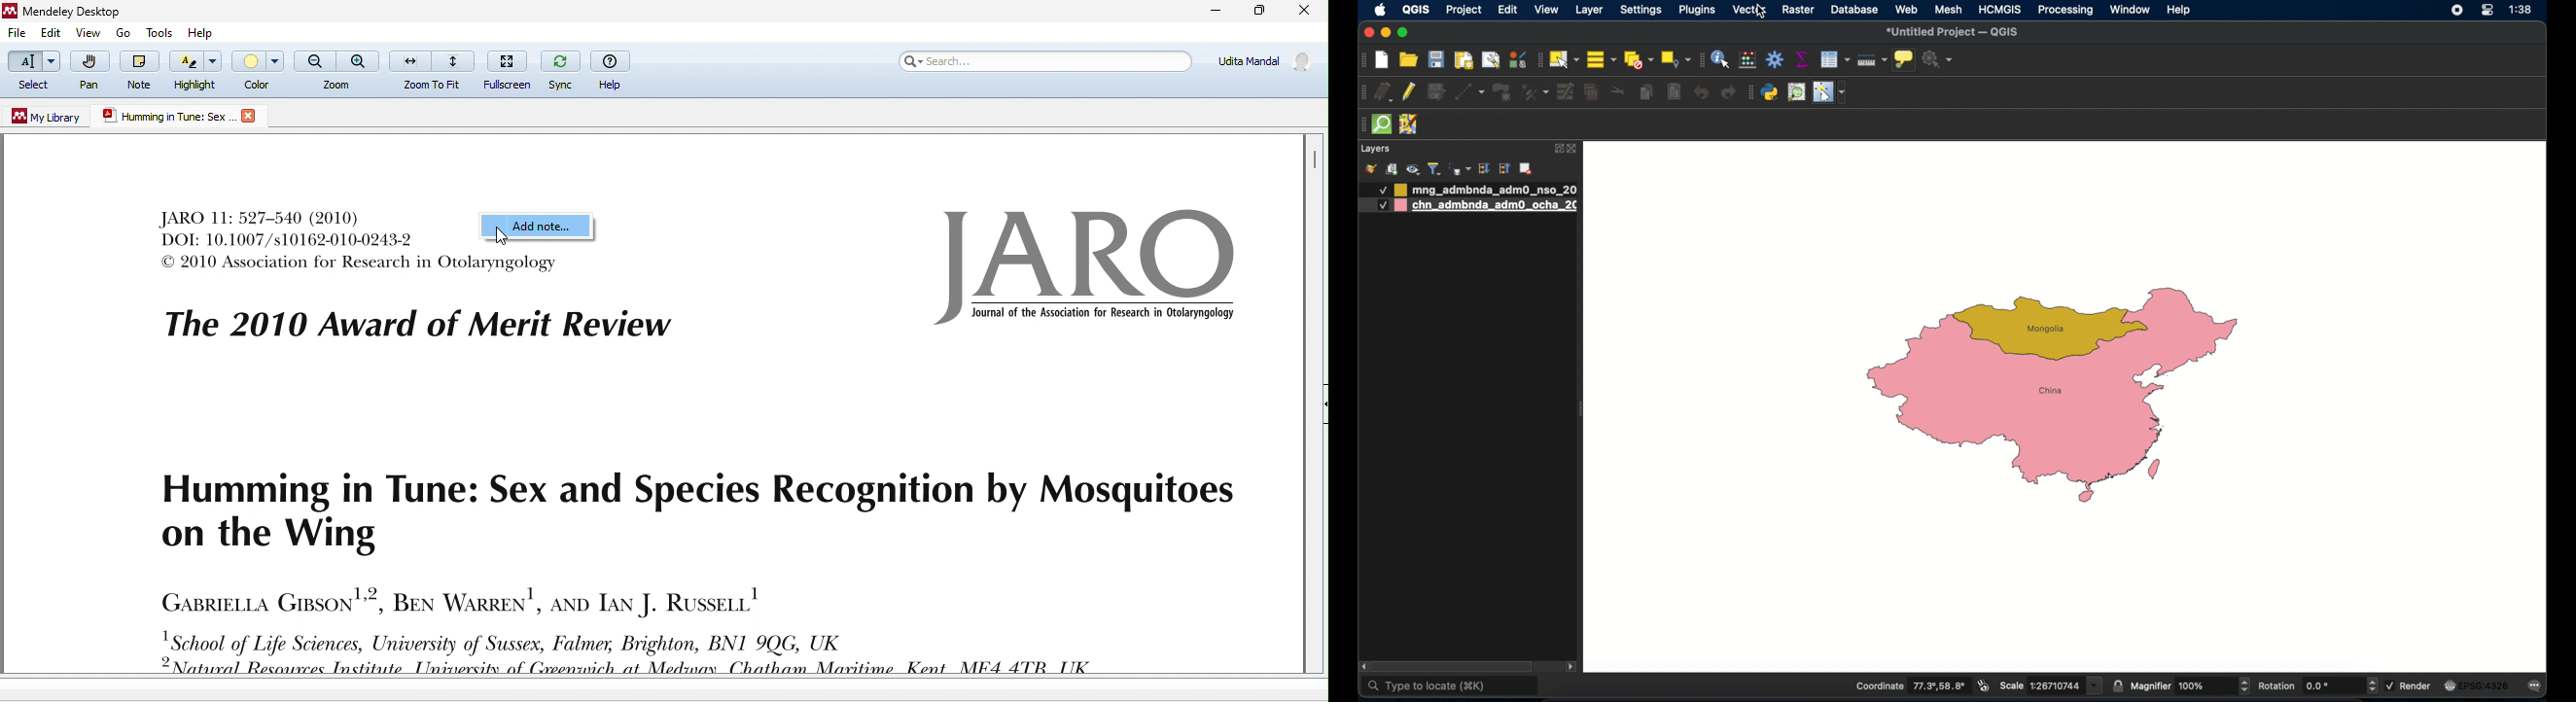 The width and height of the screenshot is (2576, 728). I want to click on scale, so click(2051, 685).